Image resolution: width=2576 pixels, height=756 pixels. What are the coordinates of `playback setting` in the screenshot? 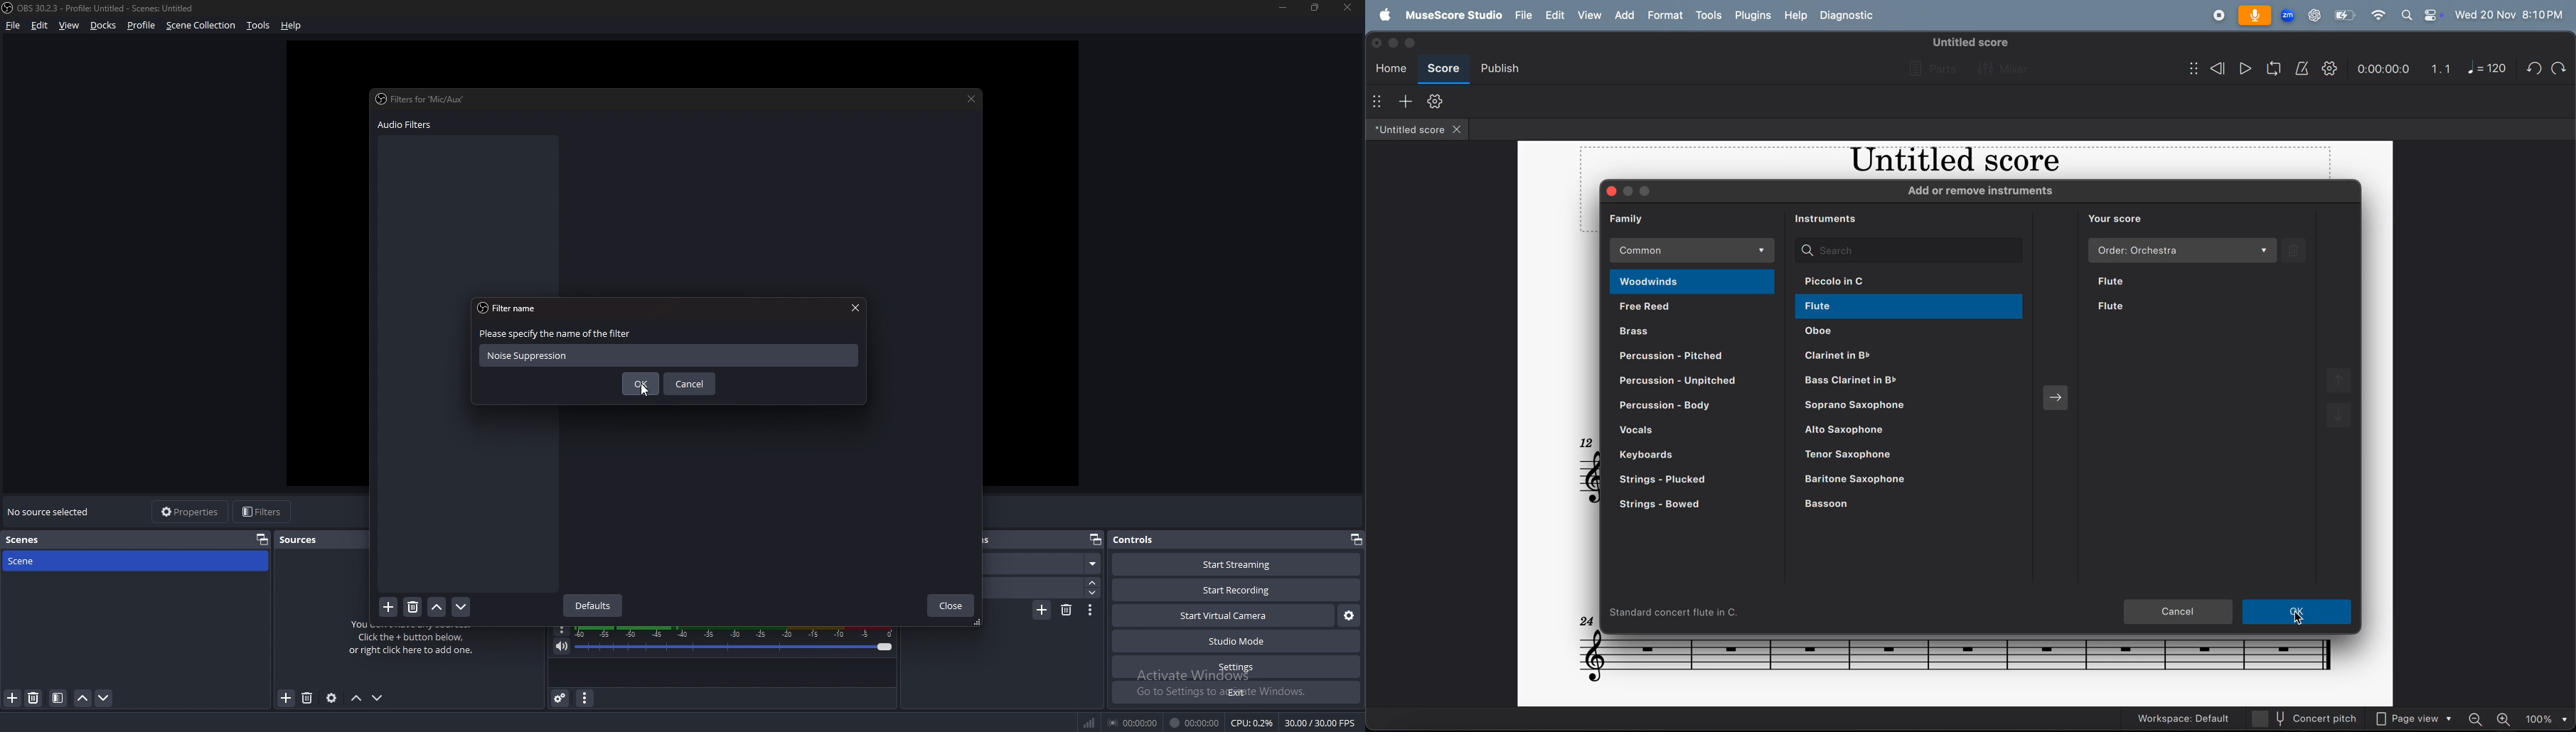 It's located at (2330, 70).